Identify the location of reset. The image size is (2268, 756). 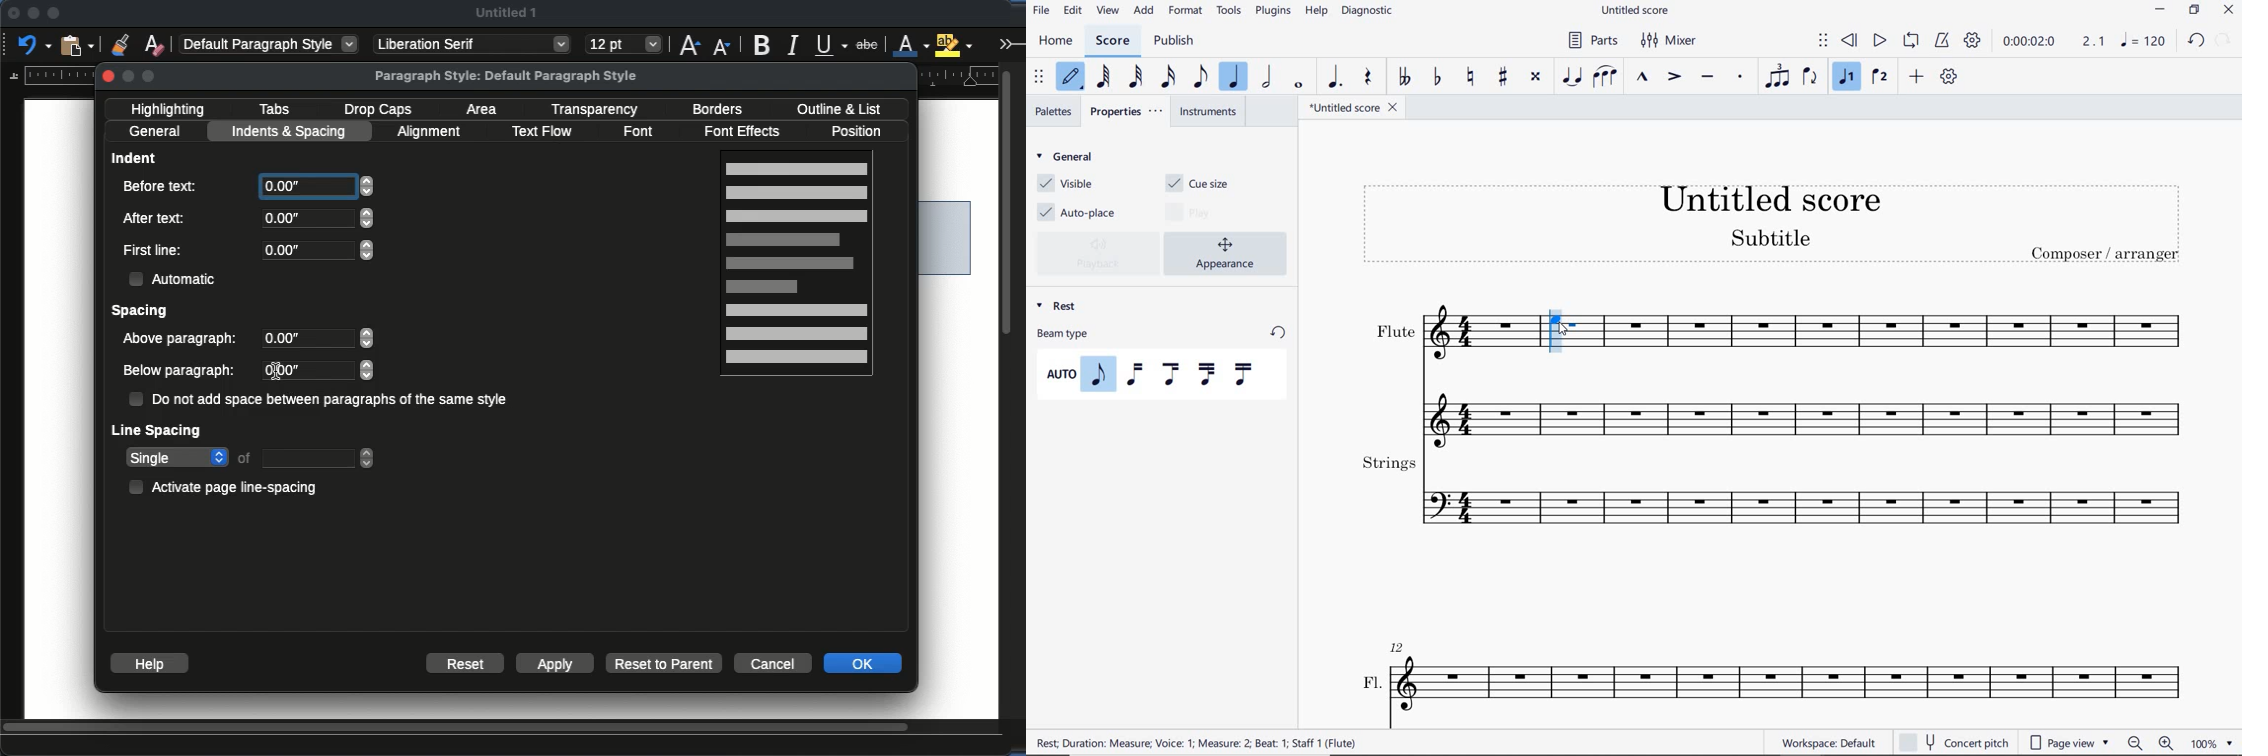
(466, 662).